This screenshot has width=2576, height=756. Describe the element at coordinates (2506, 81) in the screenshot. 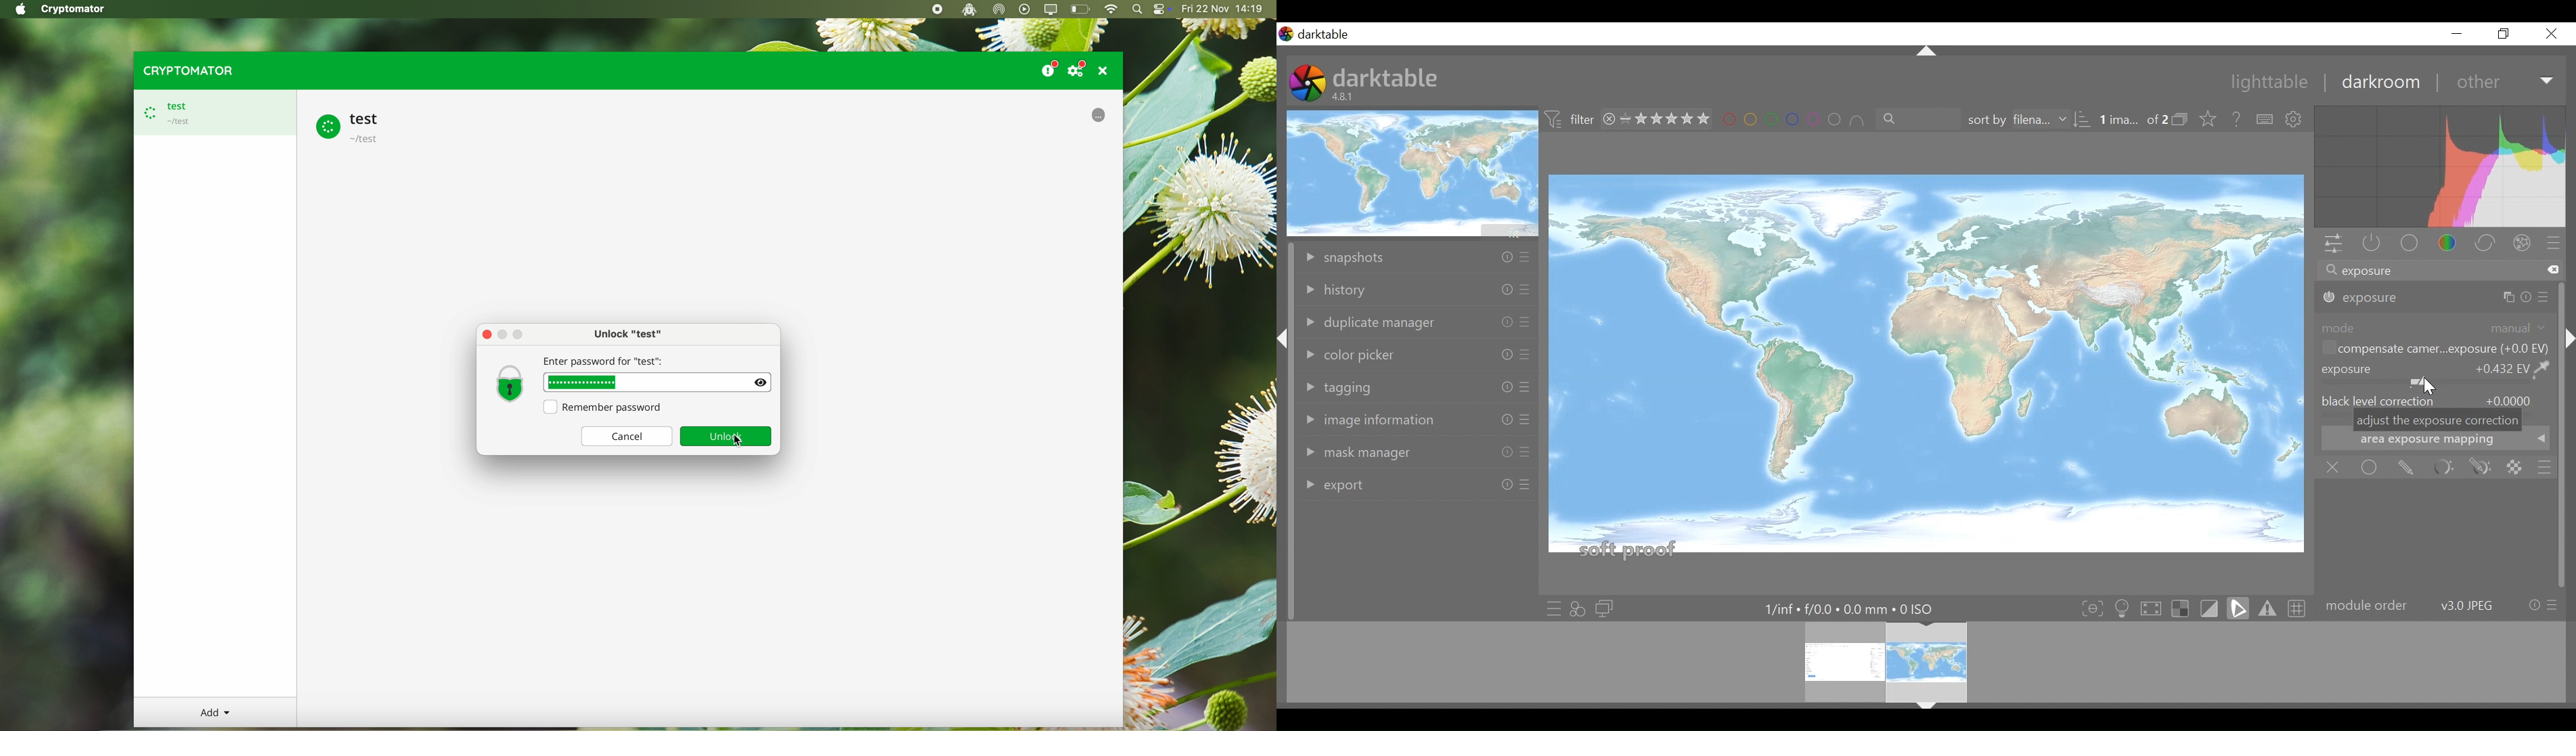

I see `Other` at that location.